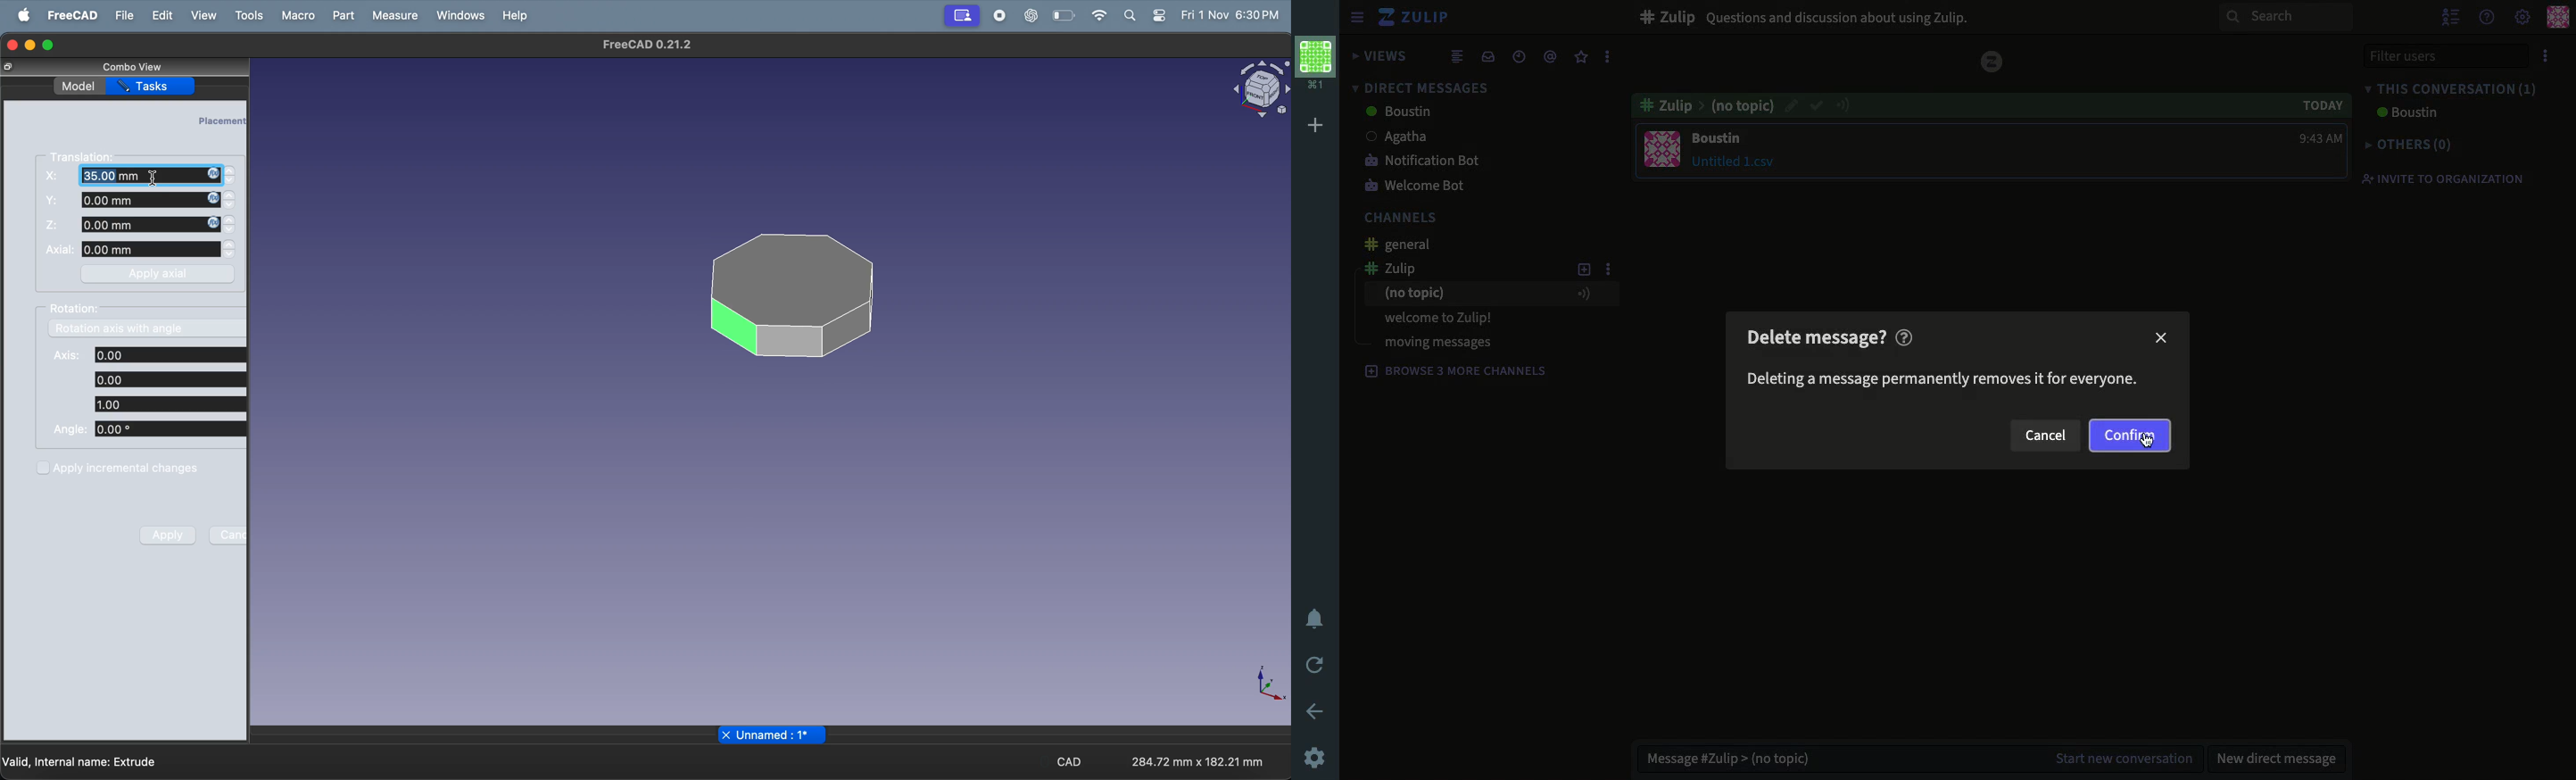  Describe the element at coordinates (53, 44) in the screenshot. I see `maximize` at that location.